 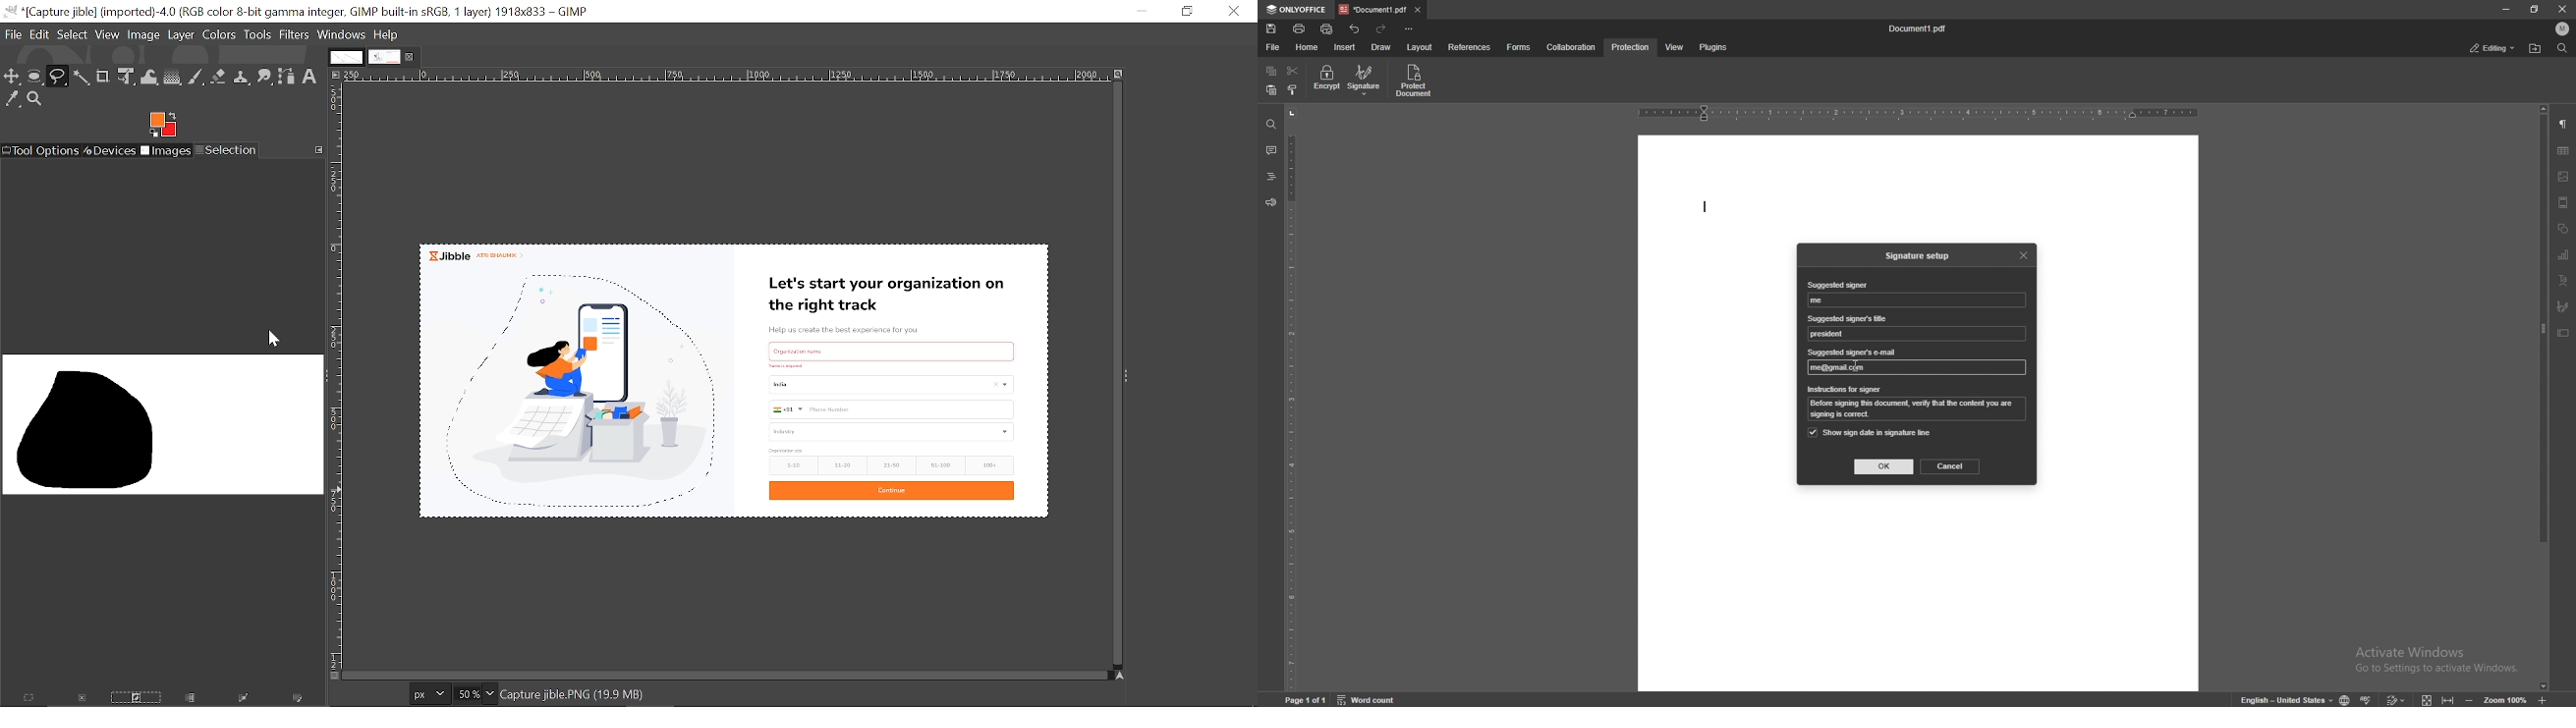 What do you see at coordinates (165, 151) in the screenshot?
I see `Images` at bounding box center [165, 151].